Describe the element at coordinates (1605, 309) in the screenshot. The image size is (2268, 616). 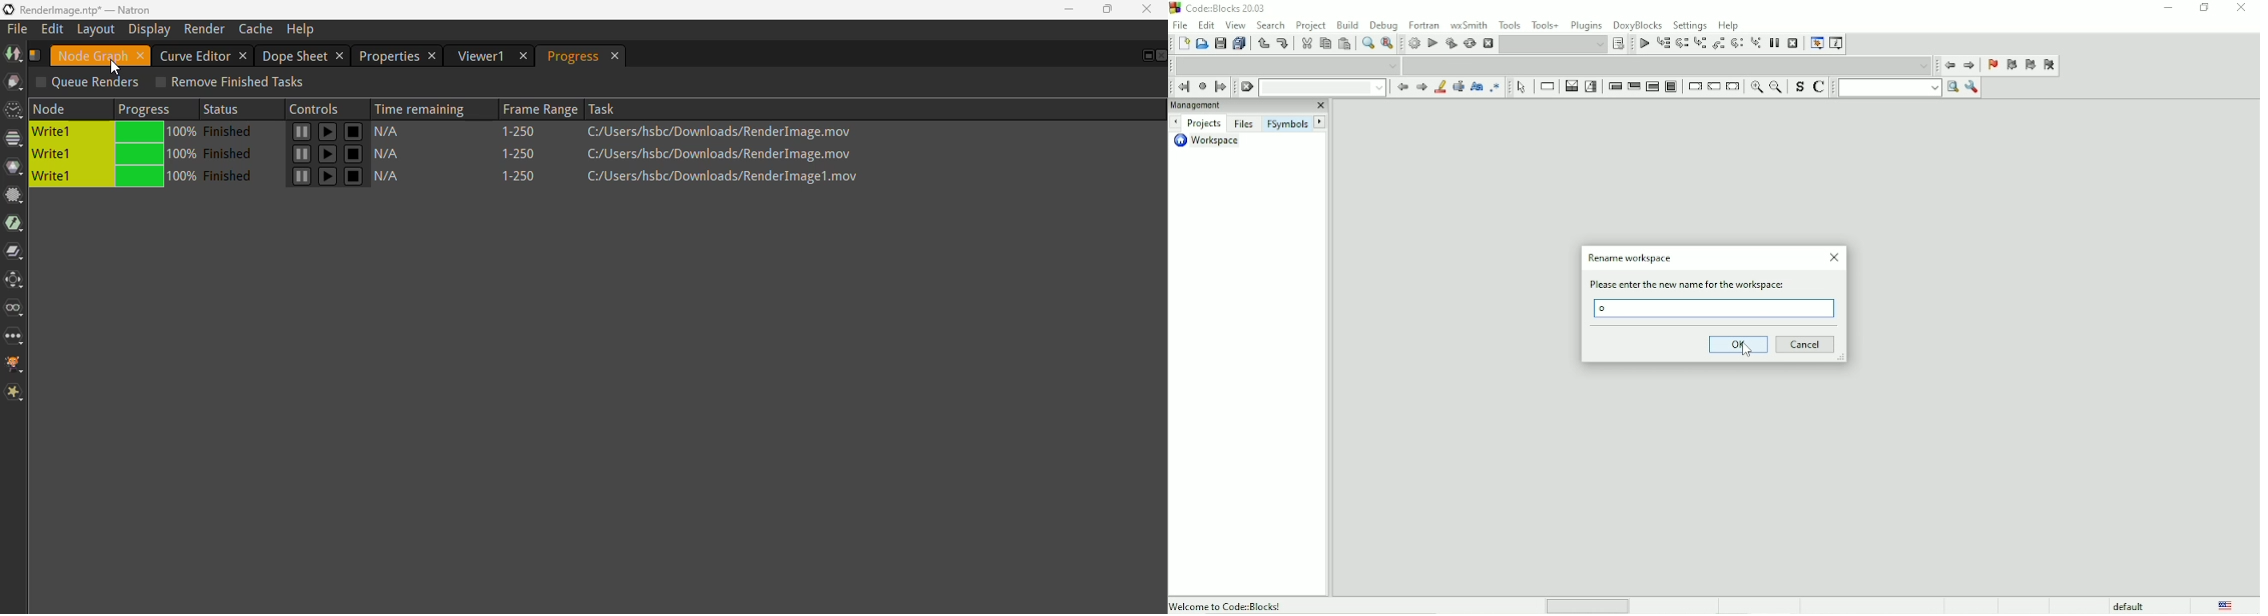
I see `o` at that location.